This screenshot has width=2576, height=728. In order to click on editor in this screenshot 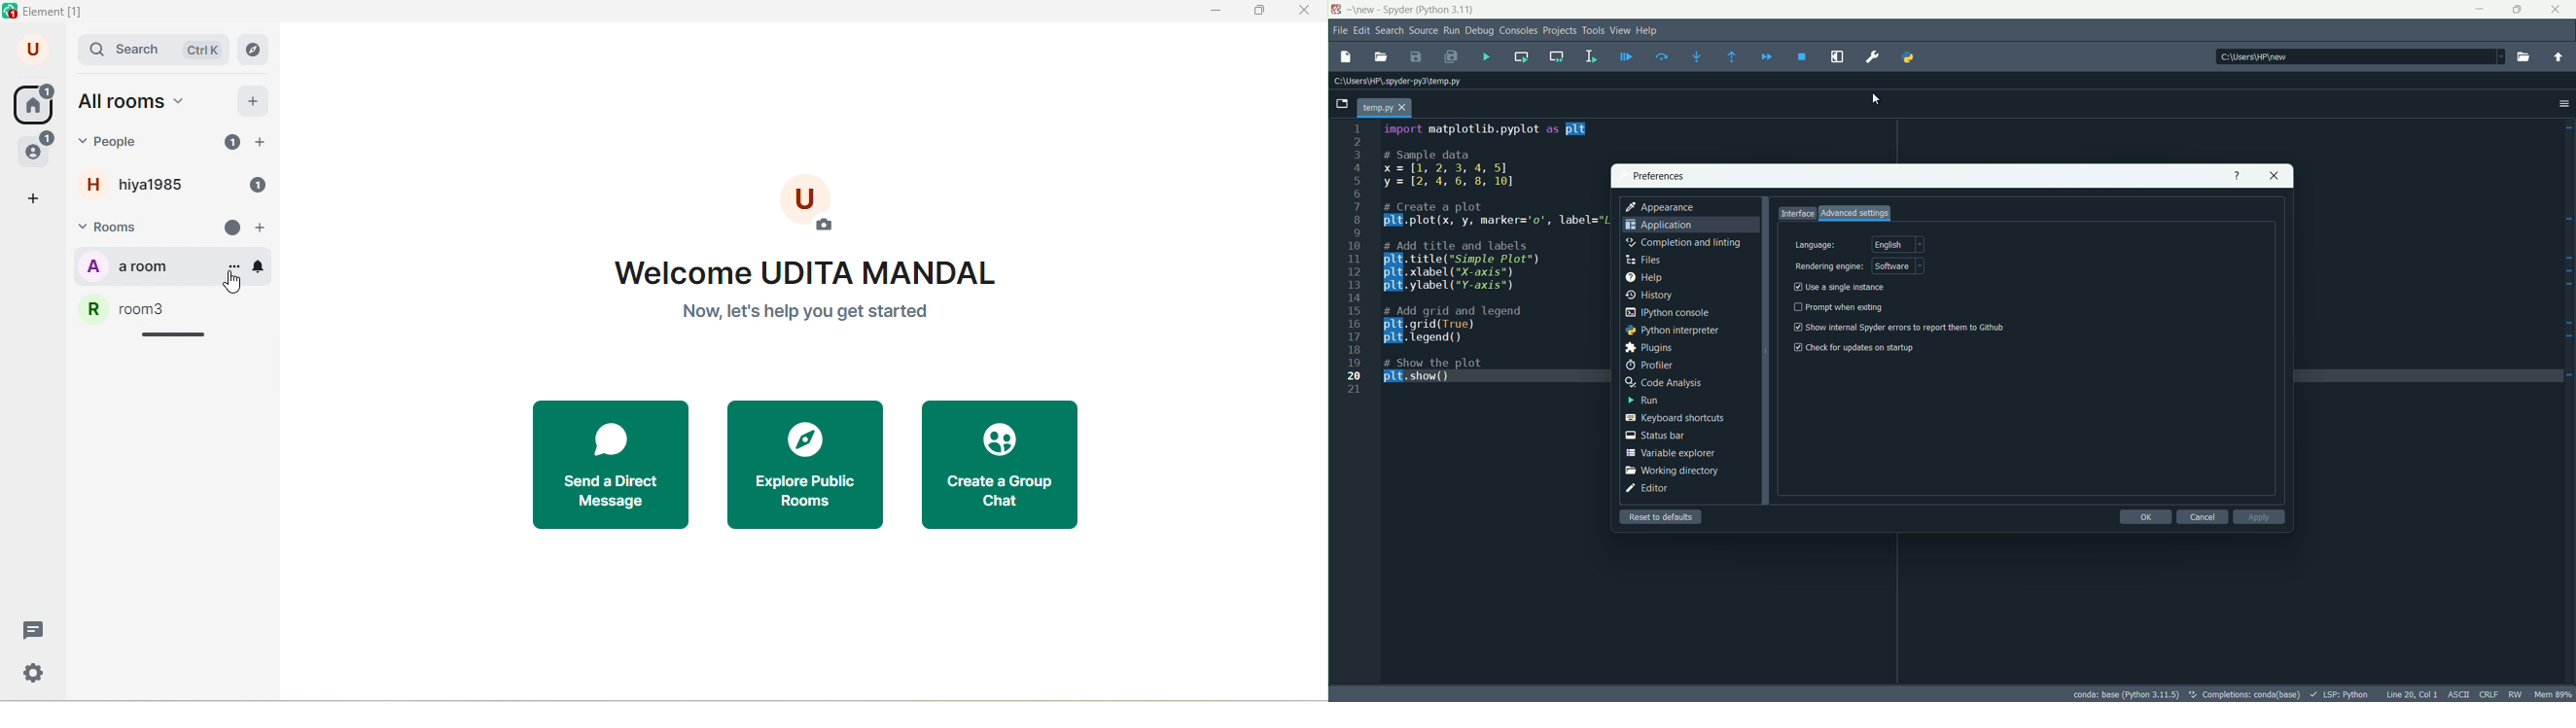, I will do `click(1647, 488)`.